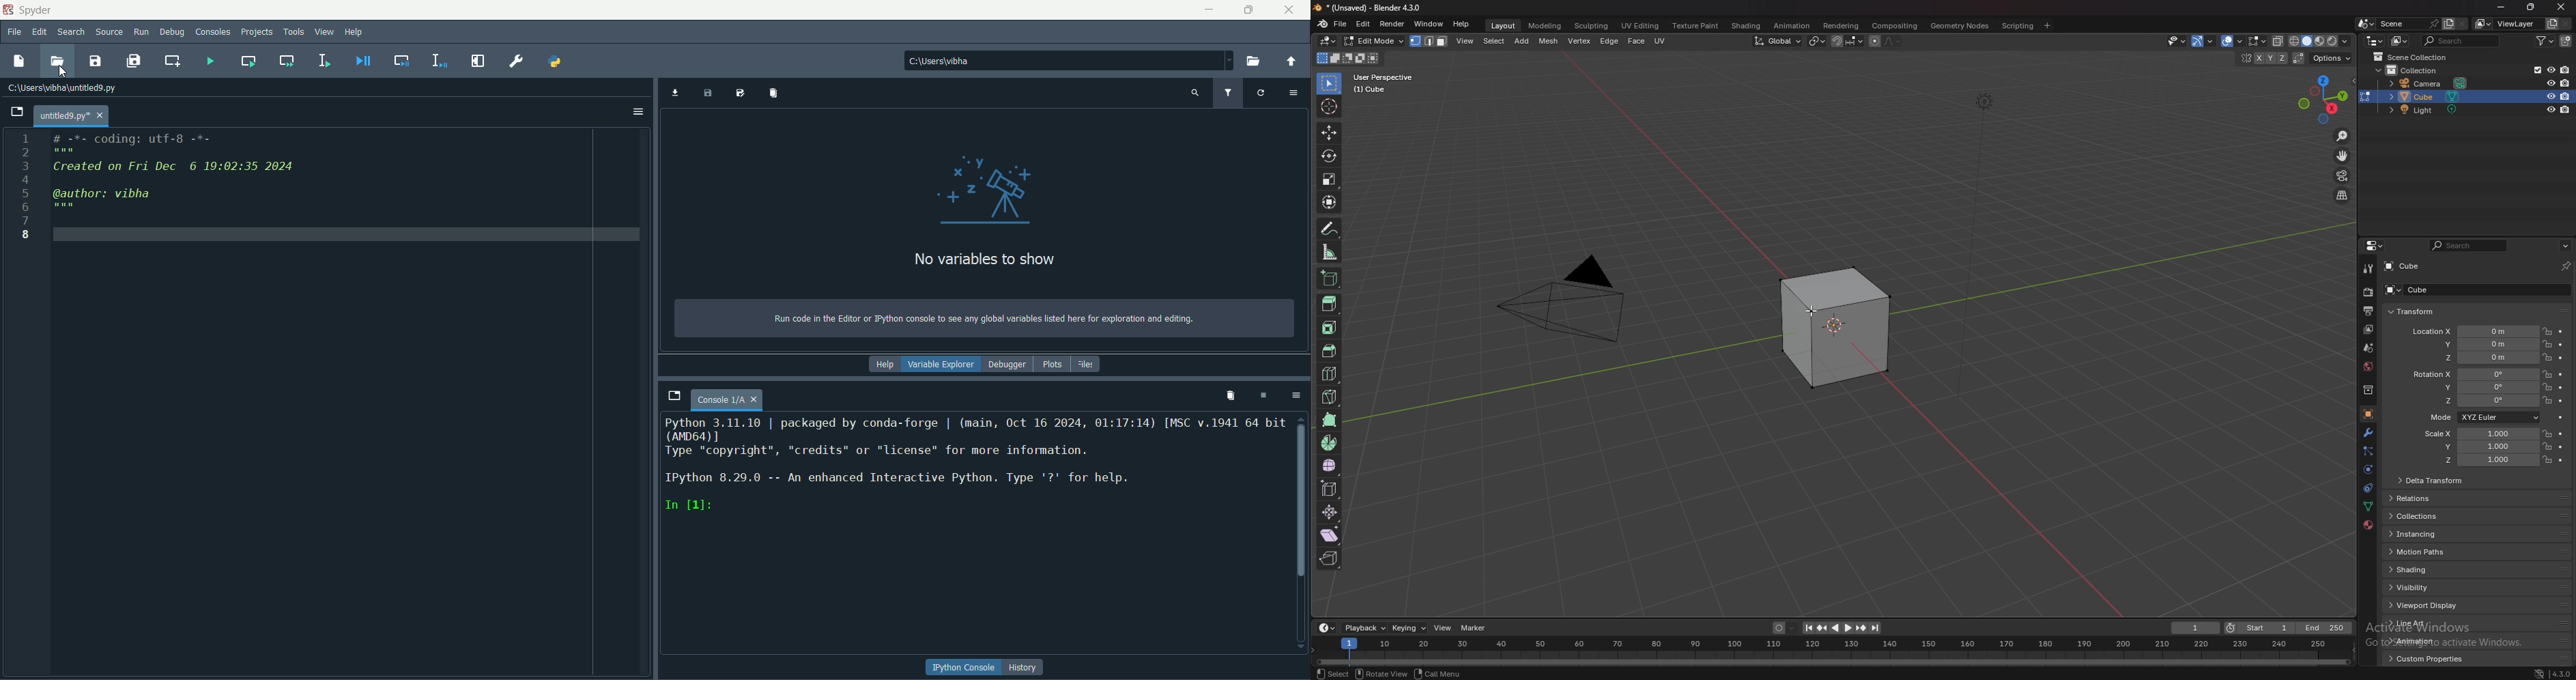  What do you see at coordinates (1837, 330) in the screenshot?
I see `selected box` at bounding box center [1837, 330].